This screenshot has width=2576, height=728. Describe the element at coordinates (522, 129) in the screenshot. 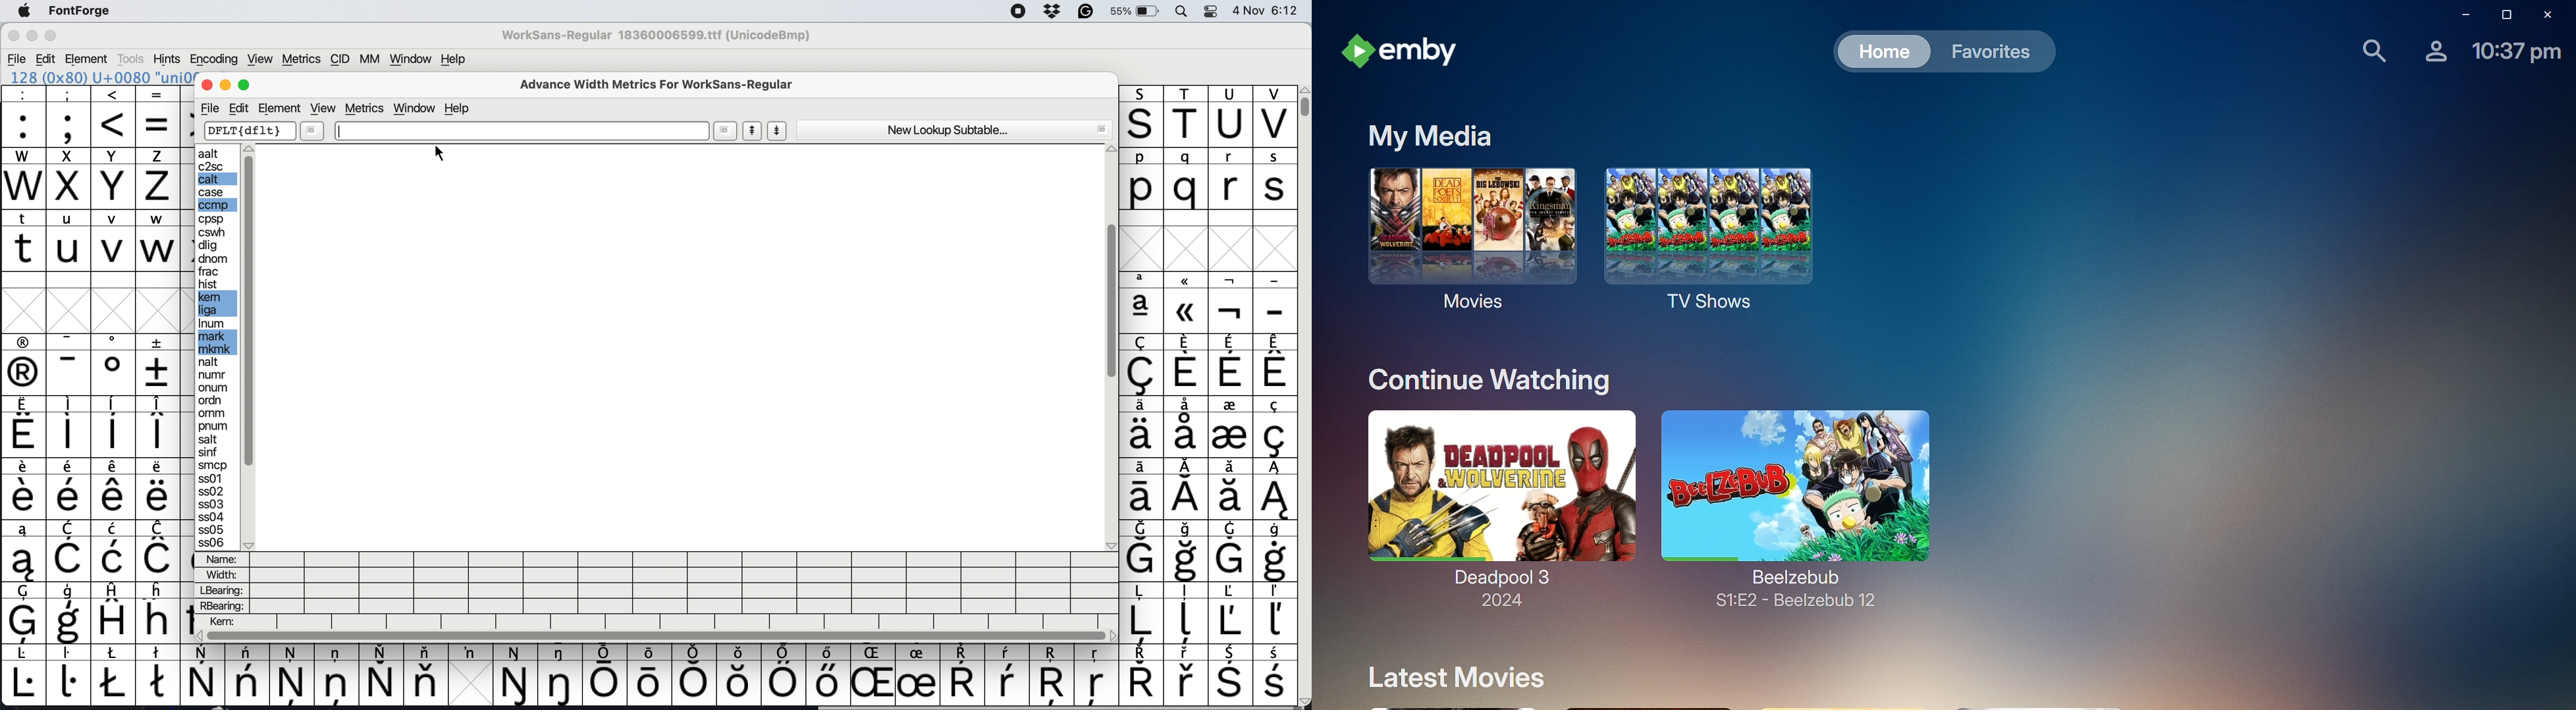

I see `text box` at that location.